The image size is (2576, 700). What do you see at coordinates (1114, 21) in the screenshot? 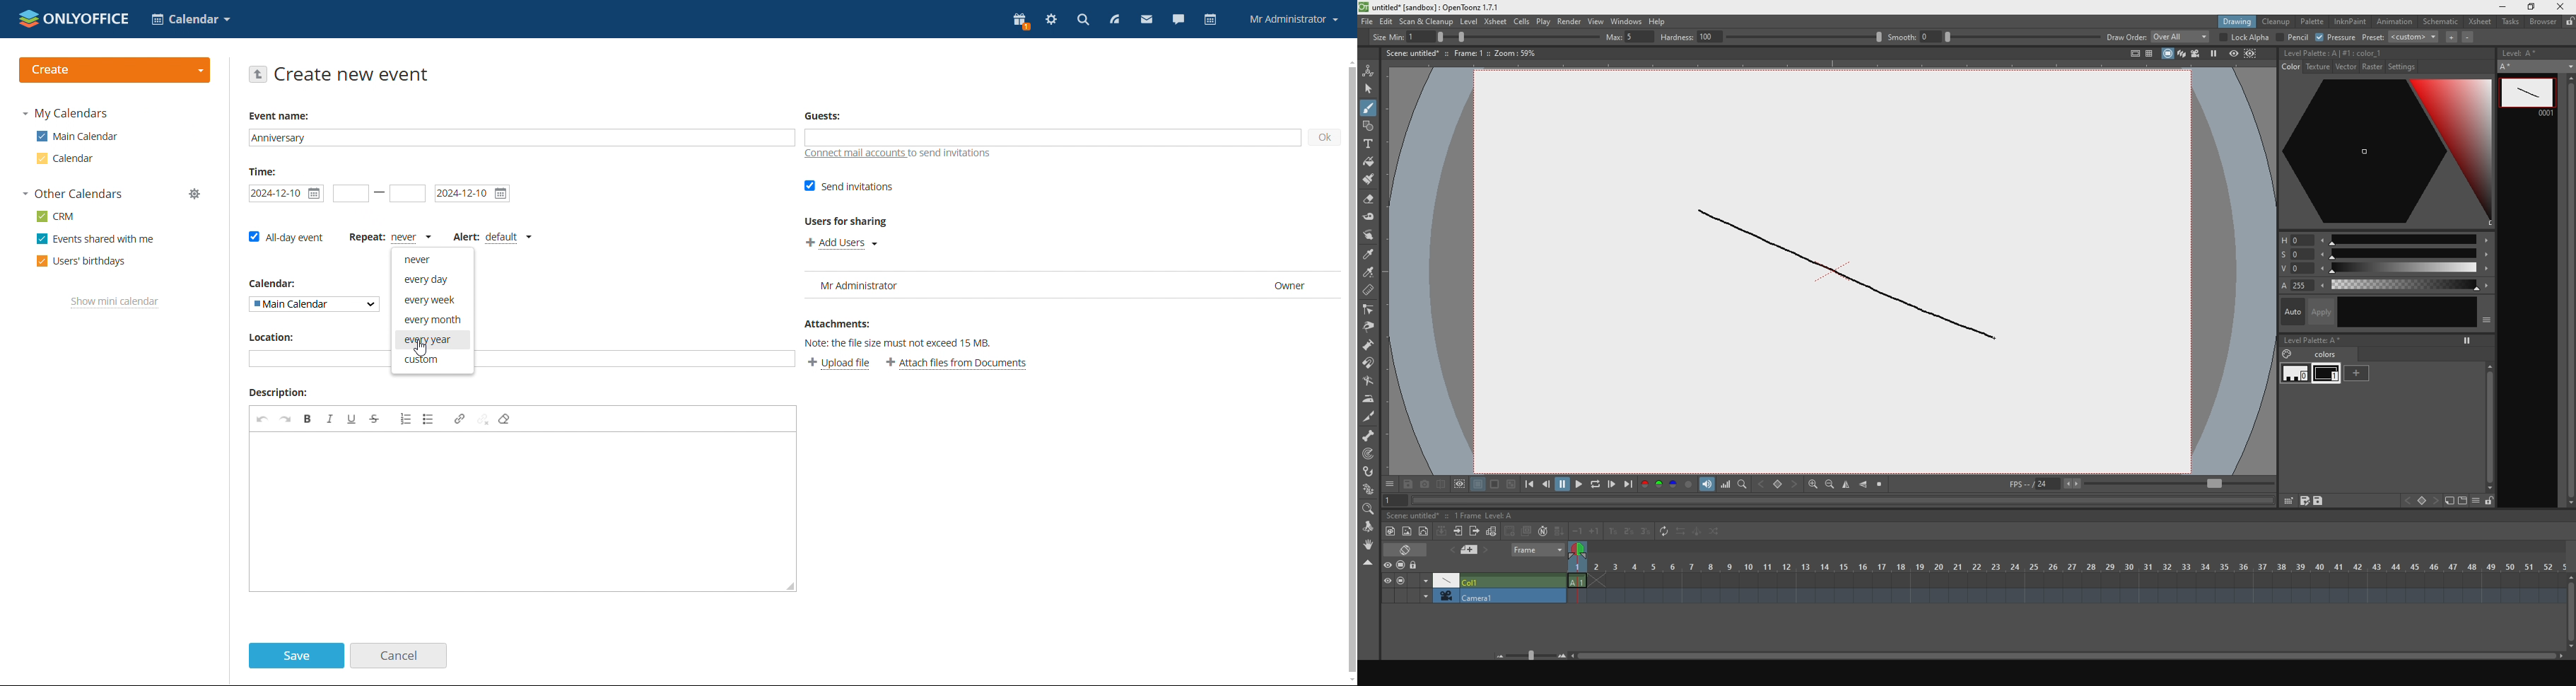
I see `feed` at bounding box center [1114, 21].